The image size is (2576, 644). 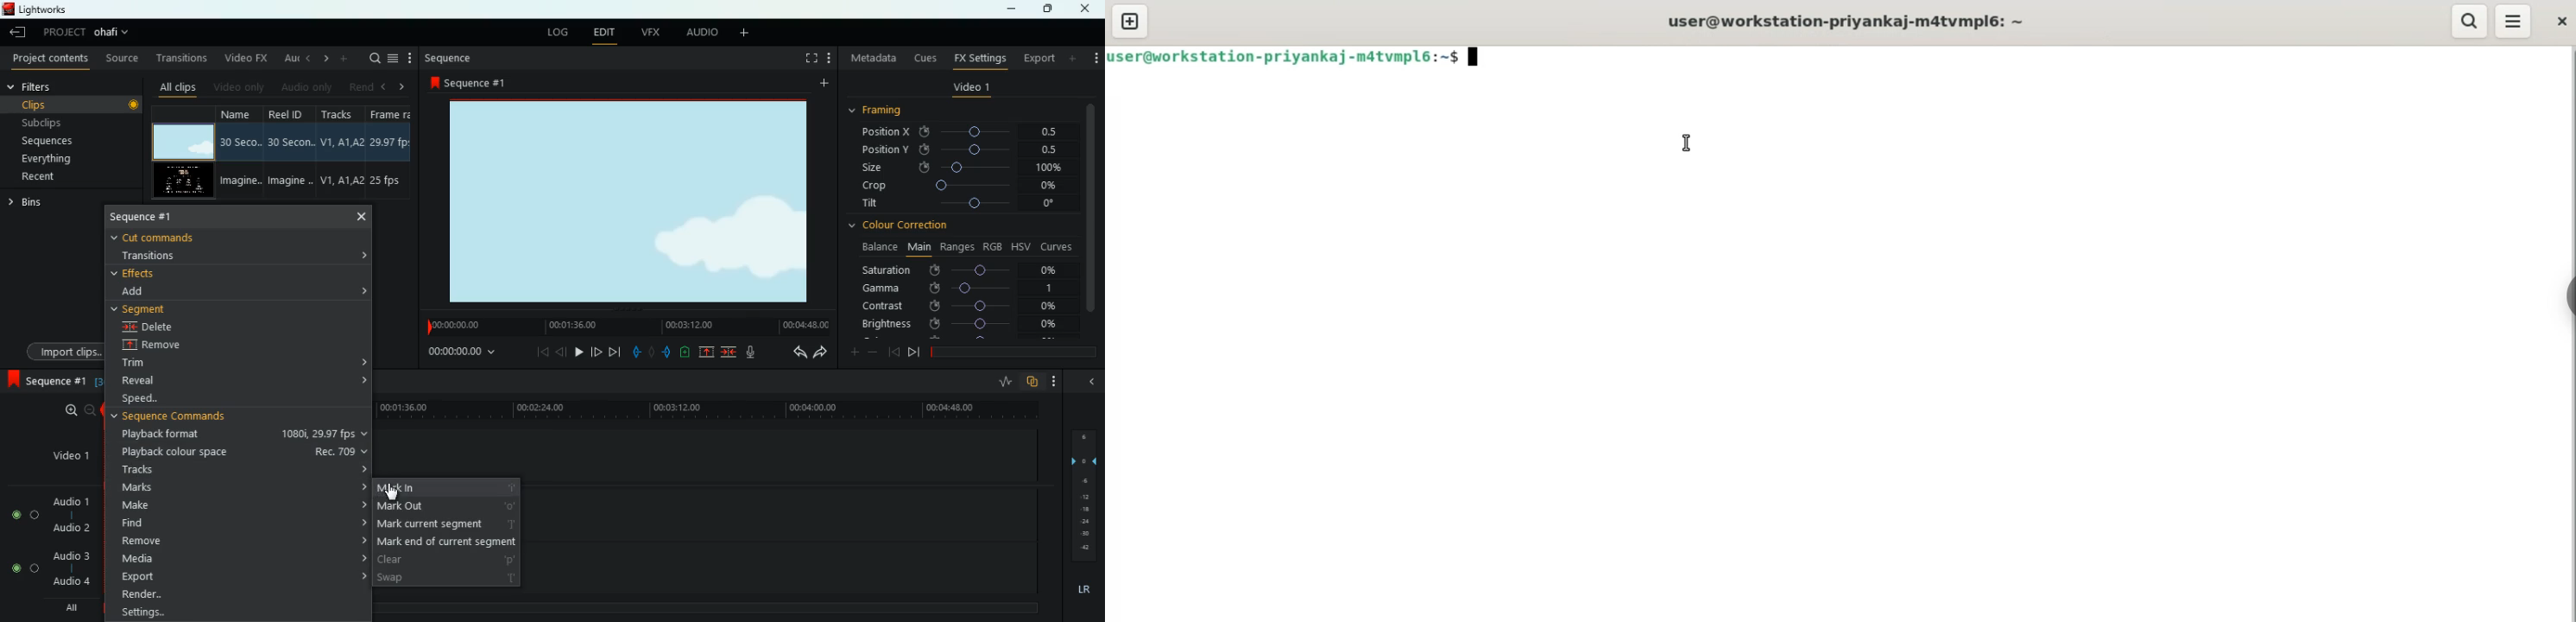 What do you see at coordinates (604, 34) in the screenshot?
I see `edit` at bounding box center [604, 34].